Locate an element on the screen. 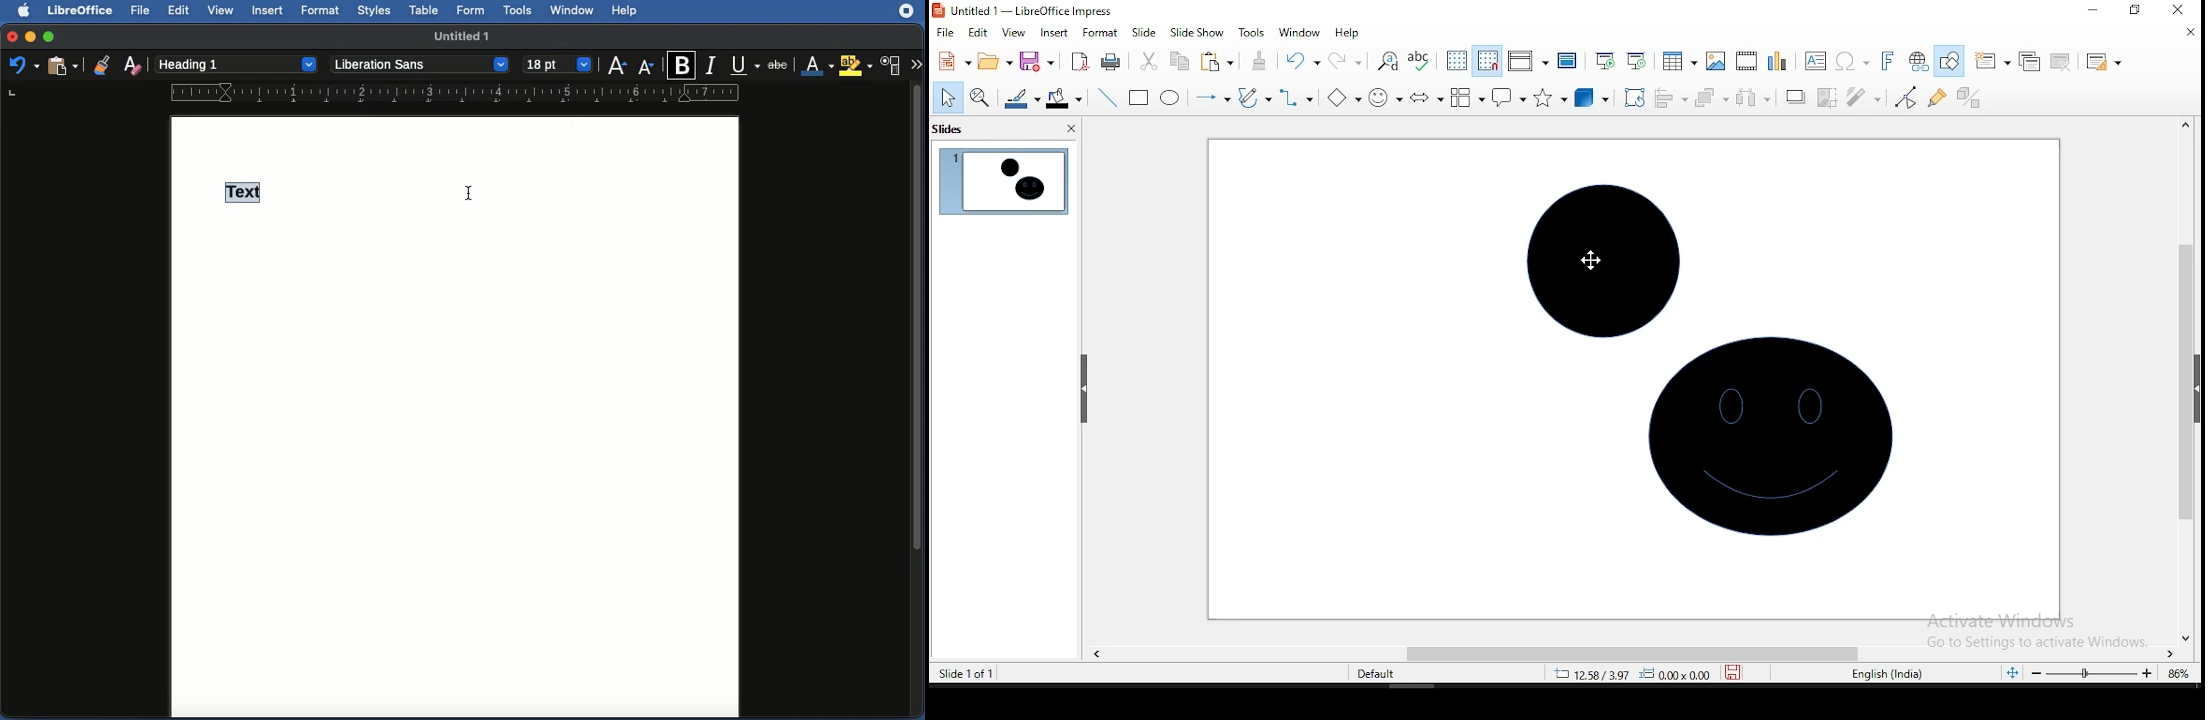 The height and width of the screenshot is (728, 2212). curves and polygons is located at coordinates (1255, 96).